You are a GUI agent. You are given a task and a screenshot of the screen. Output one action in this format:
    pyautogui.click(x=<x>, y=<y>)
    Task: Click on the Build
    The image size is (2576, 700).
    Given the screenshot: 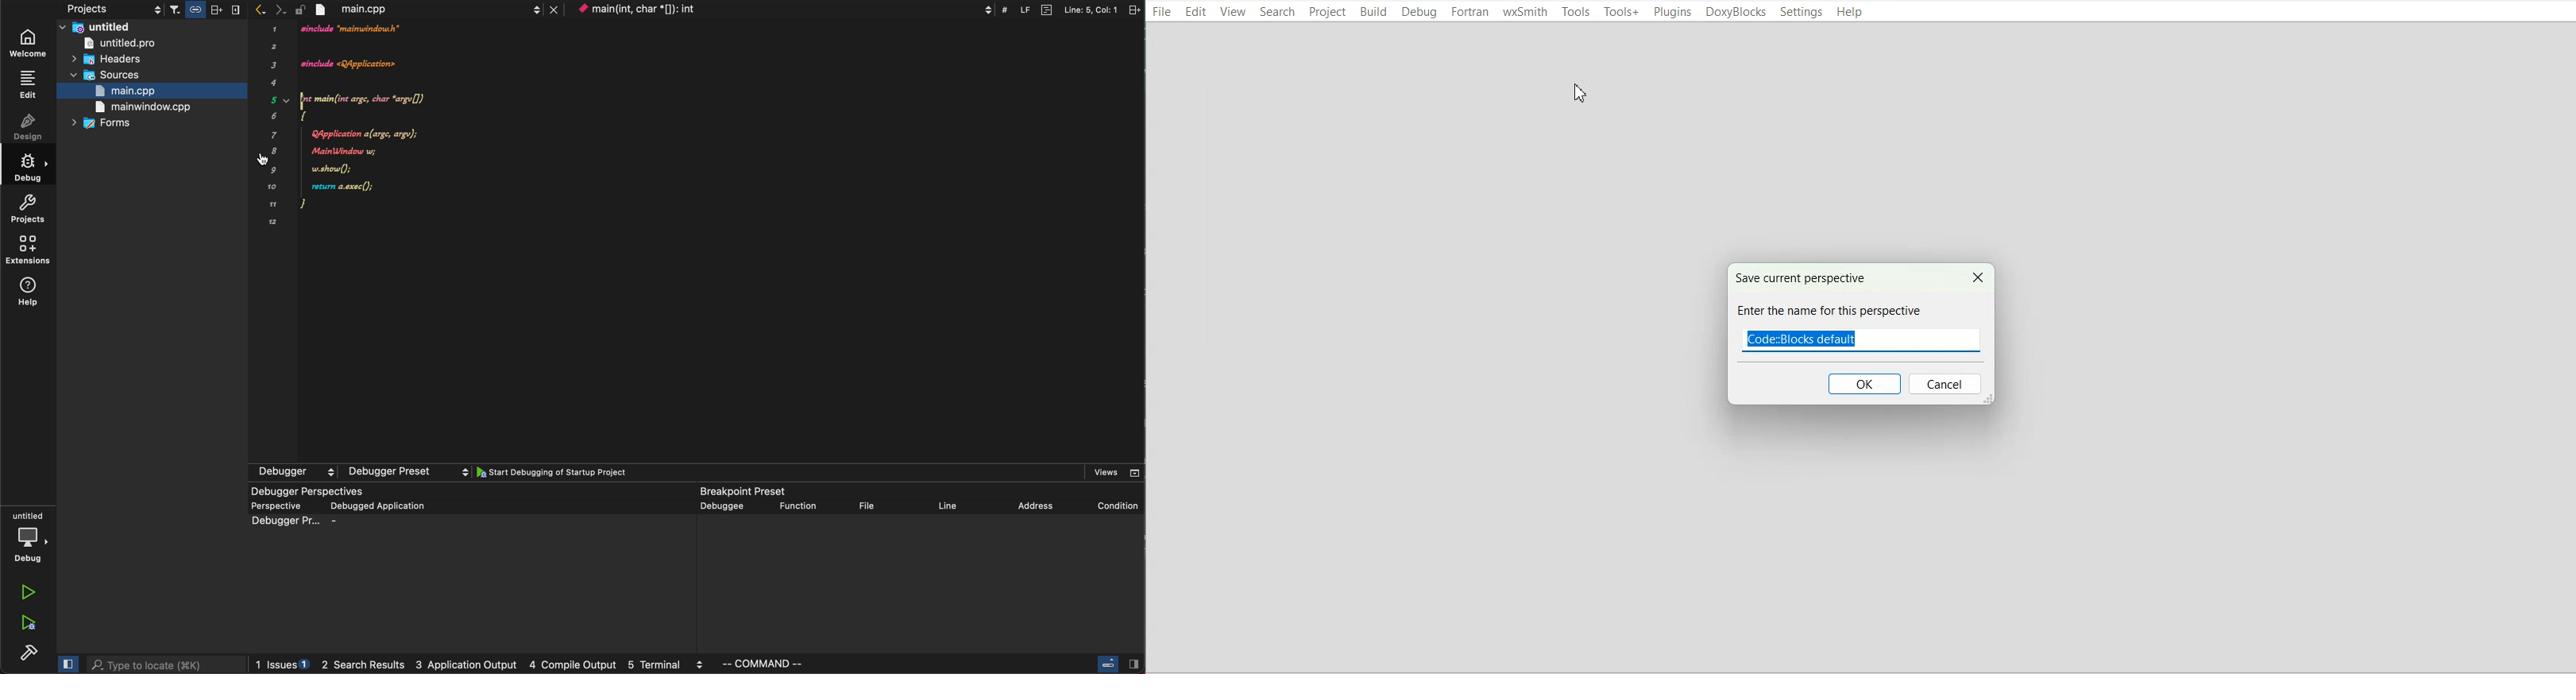 What is the action you would take?
    pyautogui.click(x=1373, y=11)
    